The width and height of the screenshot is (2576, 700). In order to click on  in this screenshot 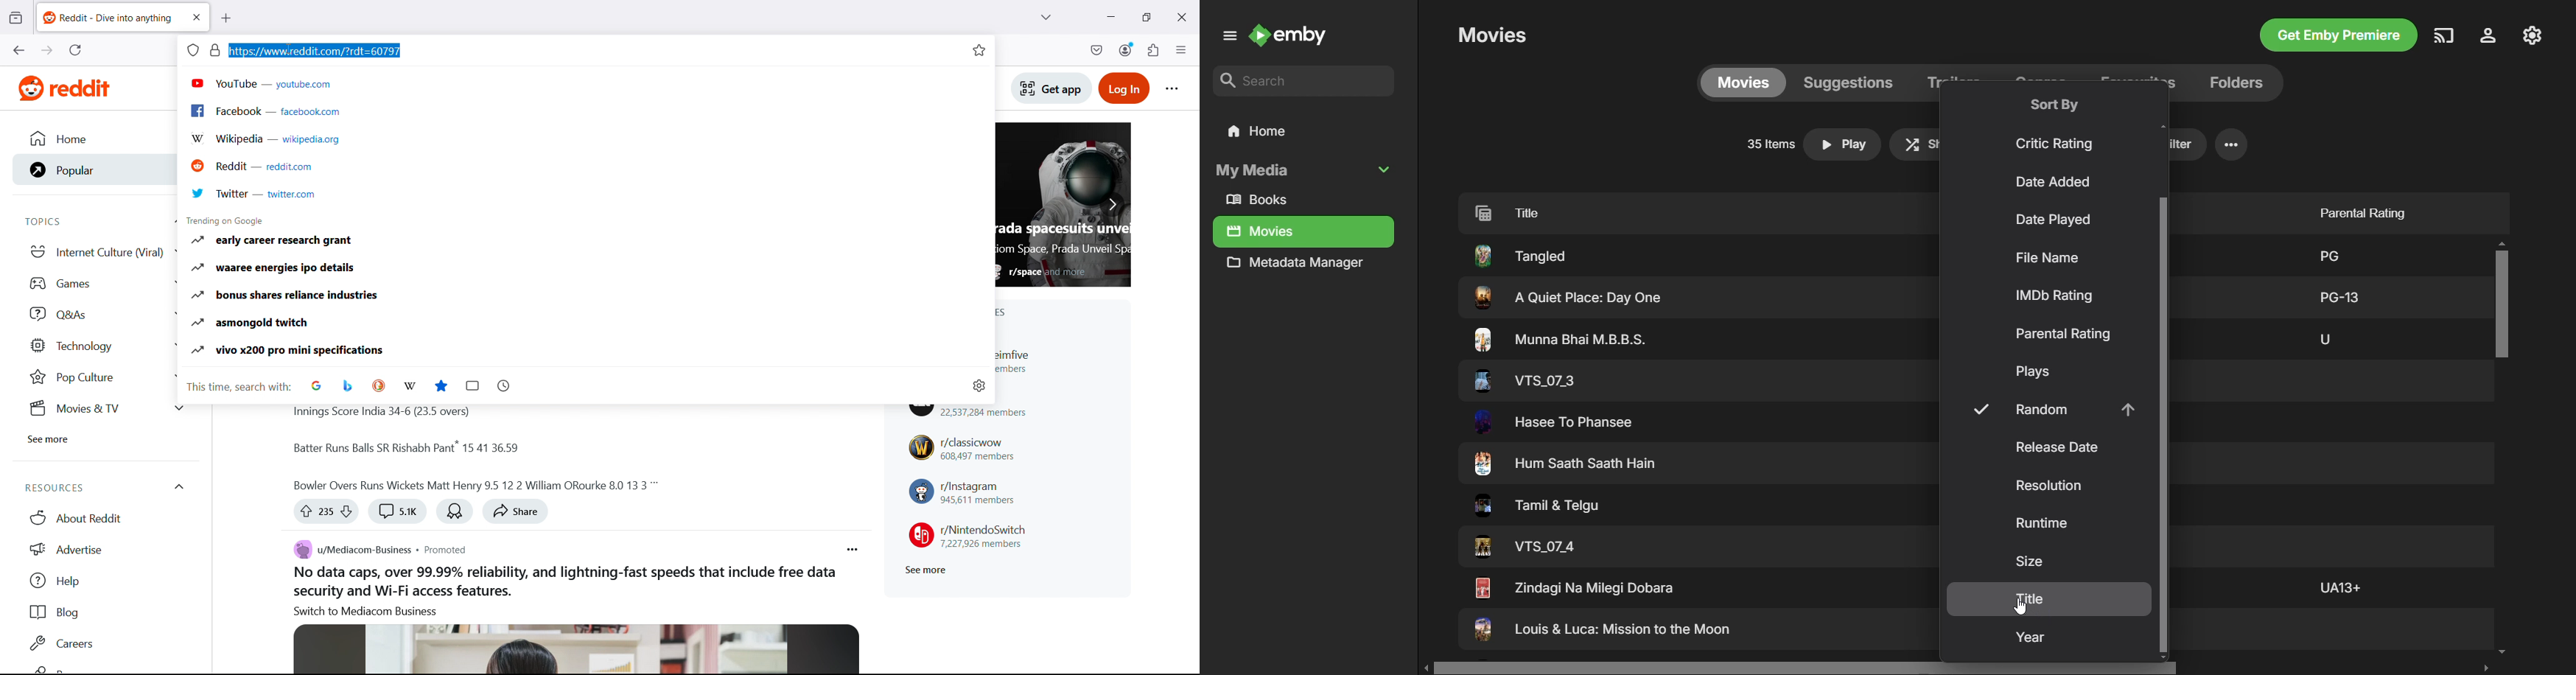, I will do `click(1525, 548)`.